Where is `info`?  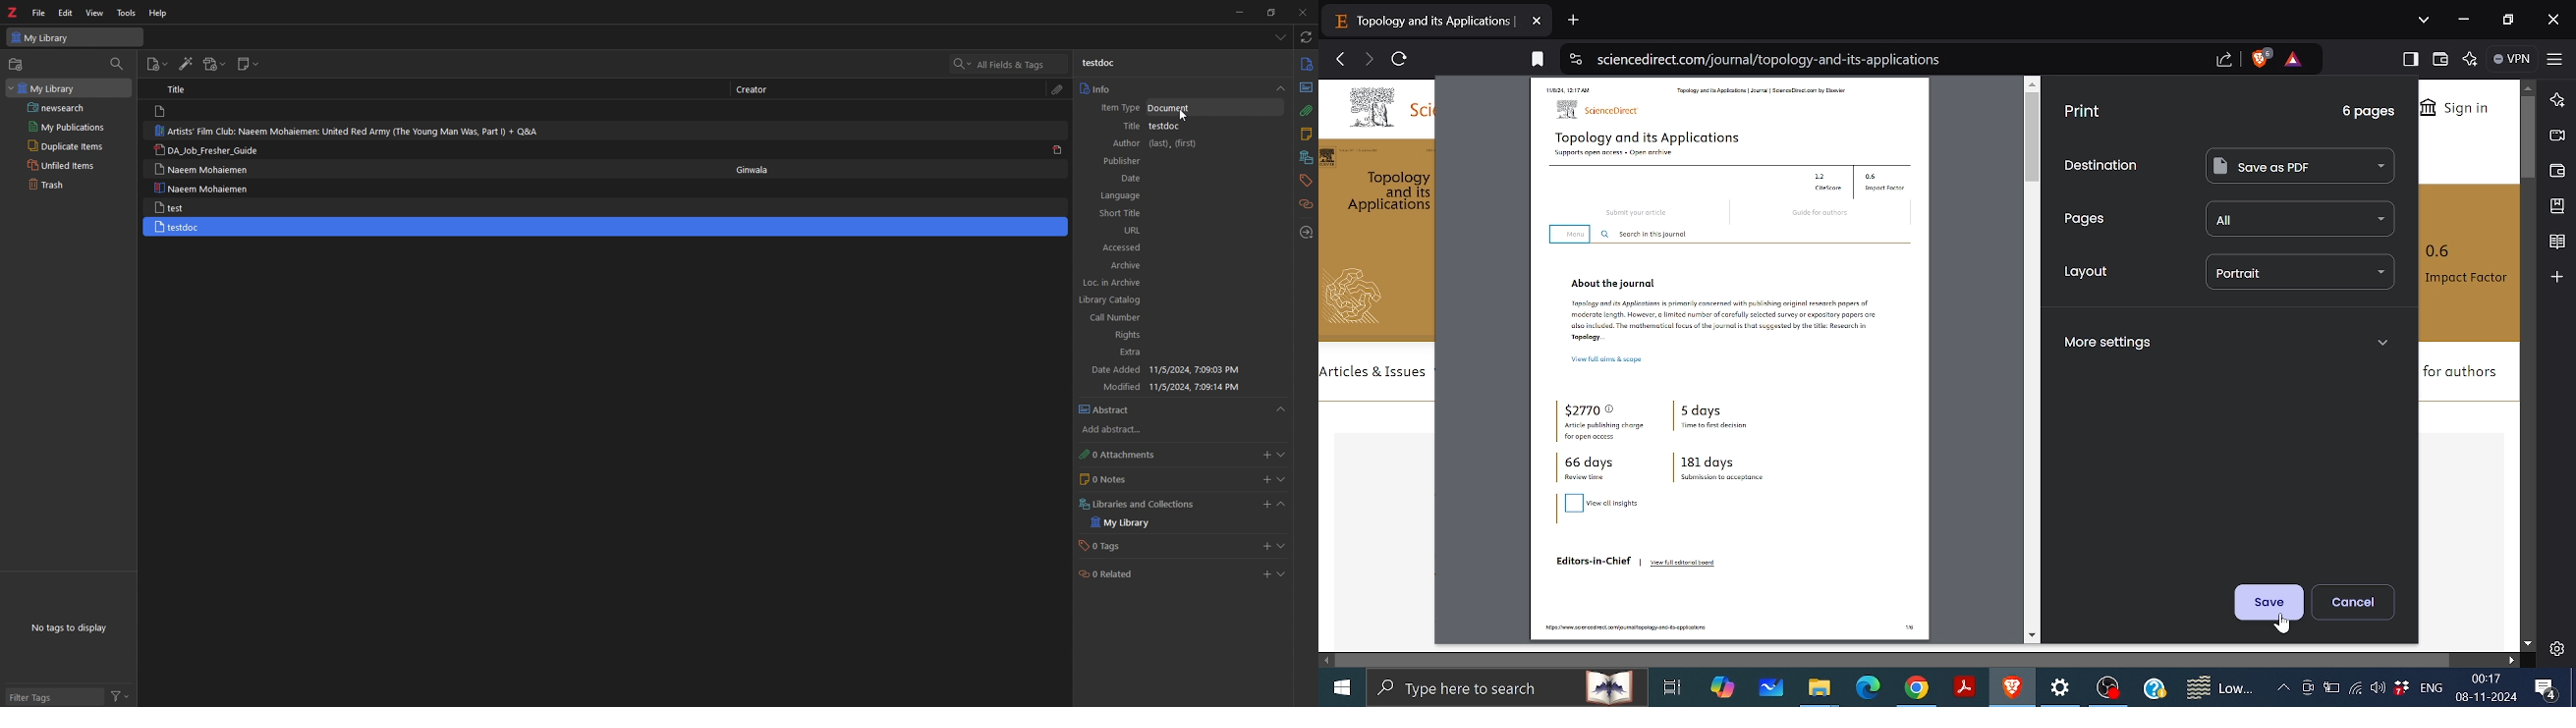 info is located at coordinates (1306, 64).